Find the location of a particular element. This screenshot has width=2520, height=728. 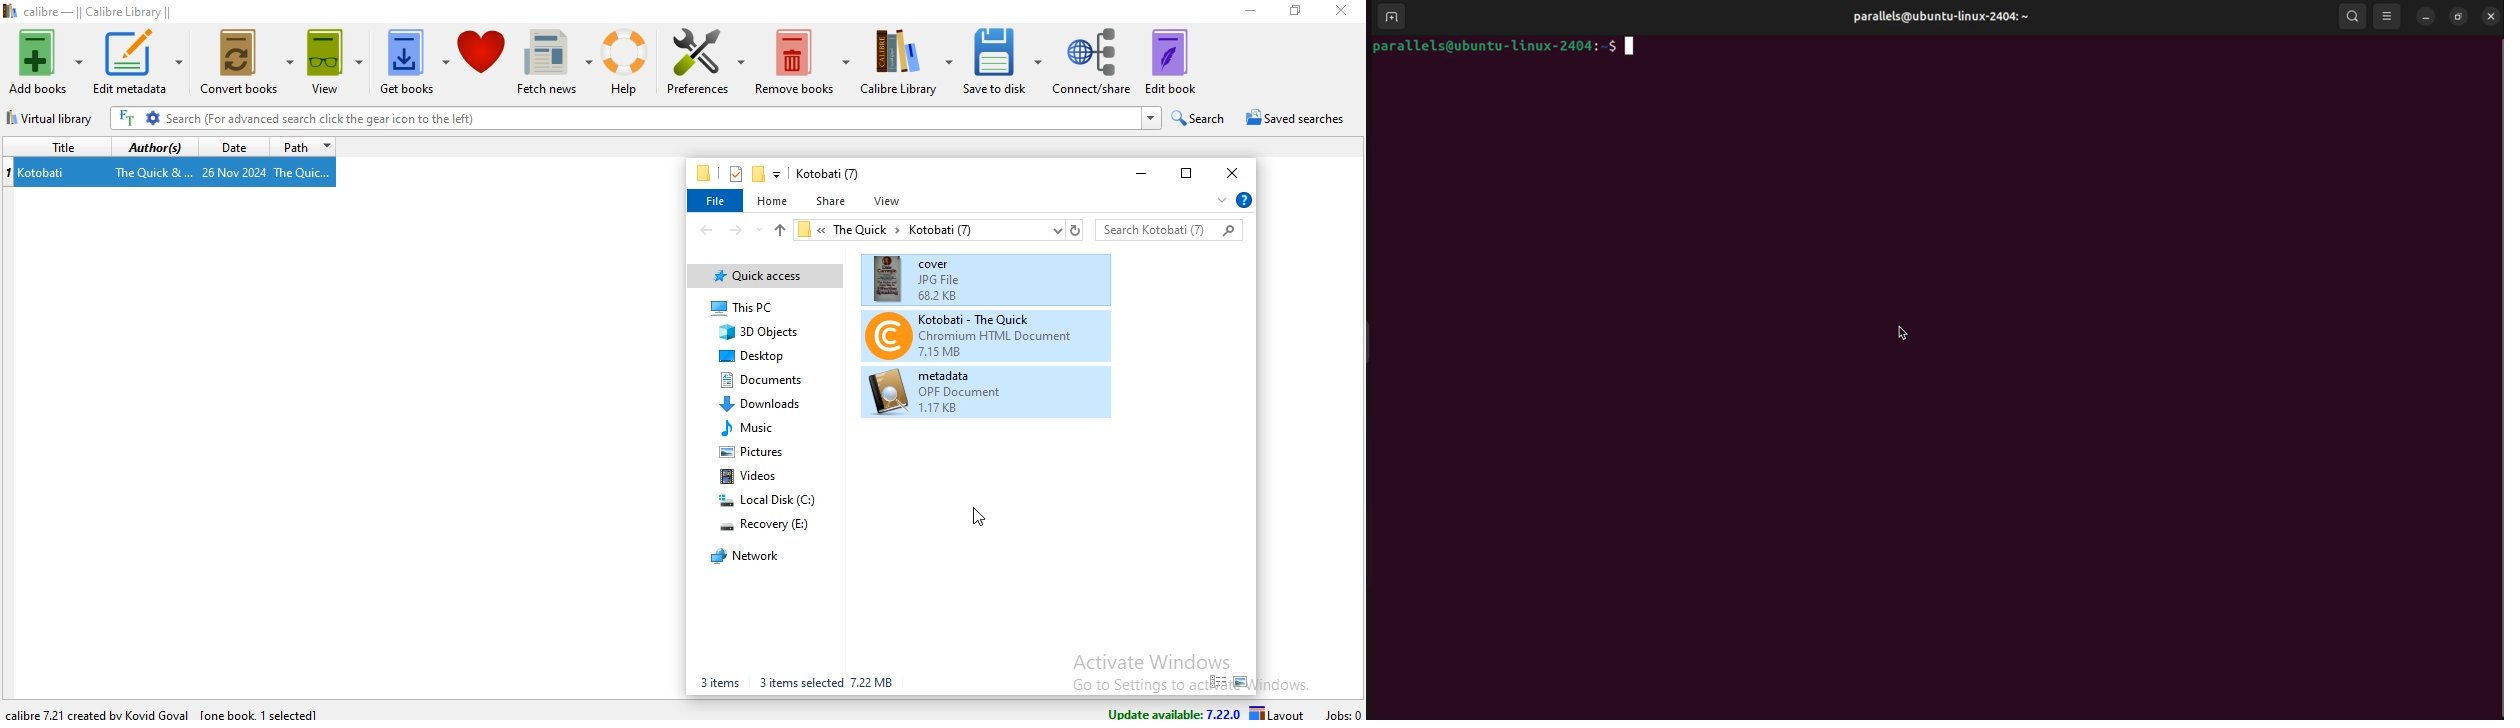

forward file path is located at coordinates (738, 231).